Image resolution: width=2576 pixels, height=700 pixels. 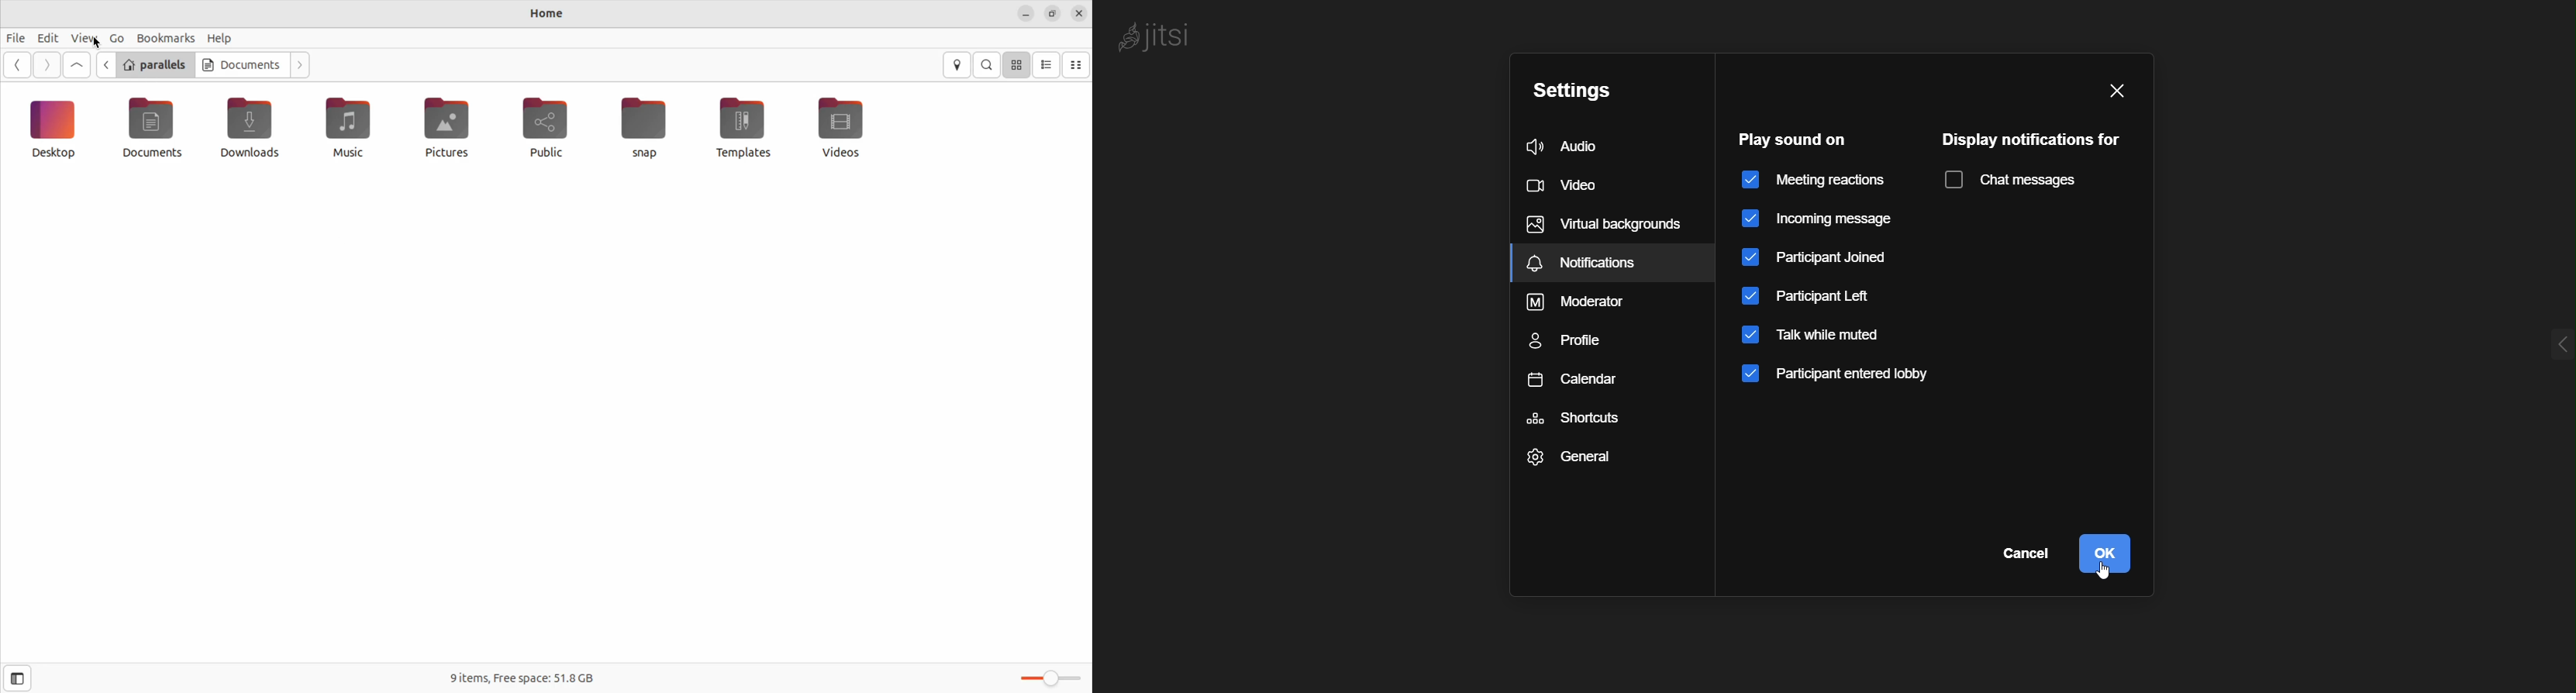 What do you see at coordinates (1794, 138) in the screenshot?
I see `play sound on` at bounding box center [1794, 138].